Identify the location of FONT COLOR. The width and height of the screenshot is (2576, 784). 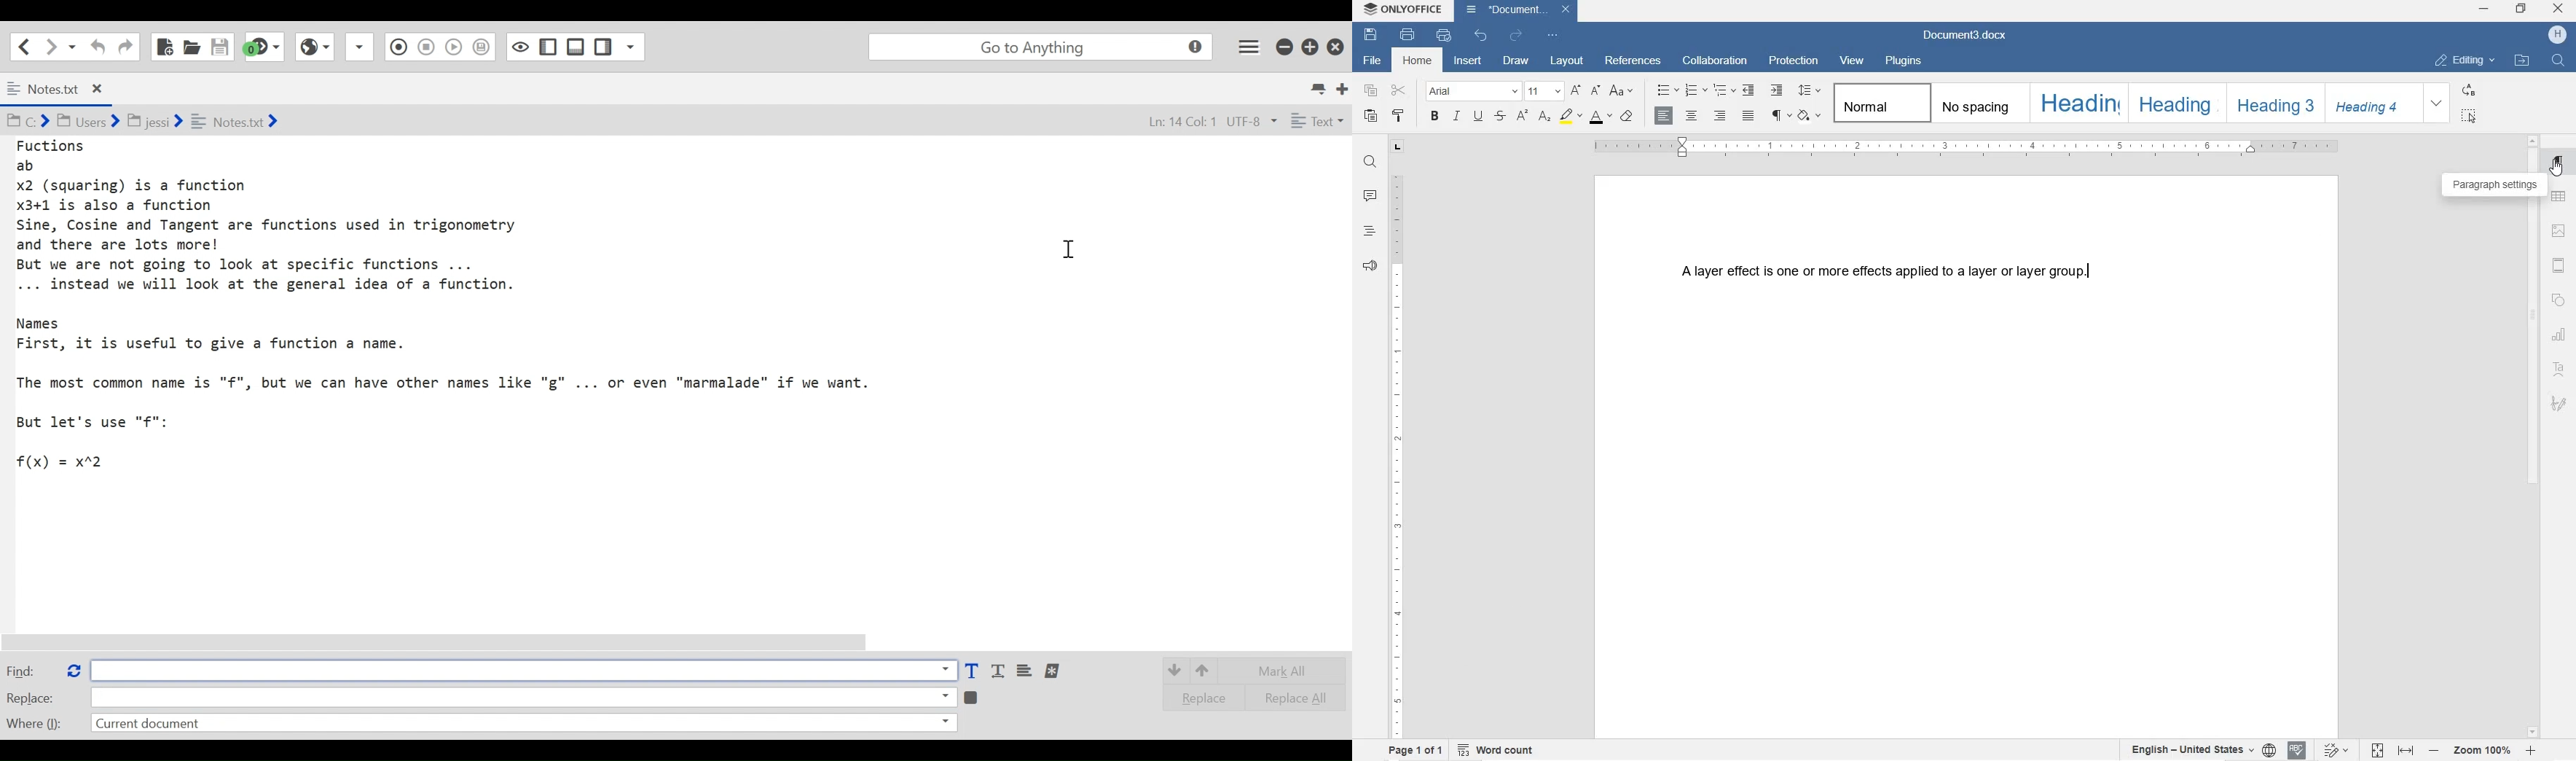
(1602, 117).